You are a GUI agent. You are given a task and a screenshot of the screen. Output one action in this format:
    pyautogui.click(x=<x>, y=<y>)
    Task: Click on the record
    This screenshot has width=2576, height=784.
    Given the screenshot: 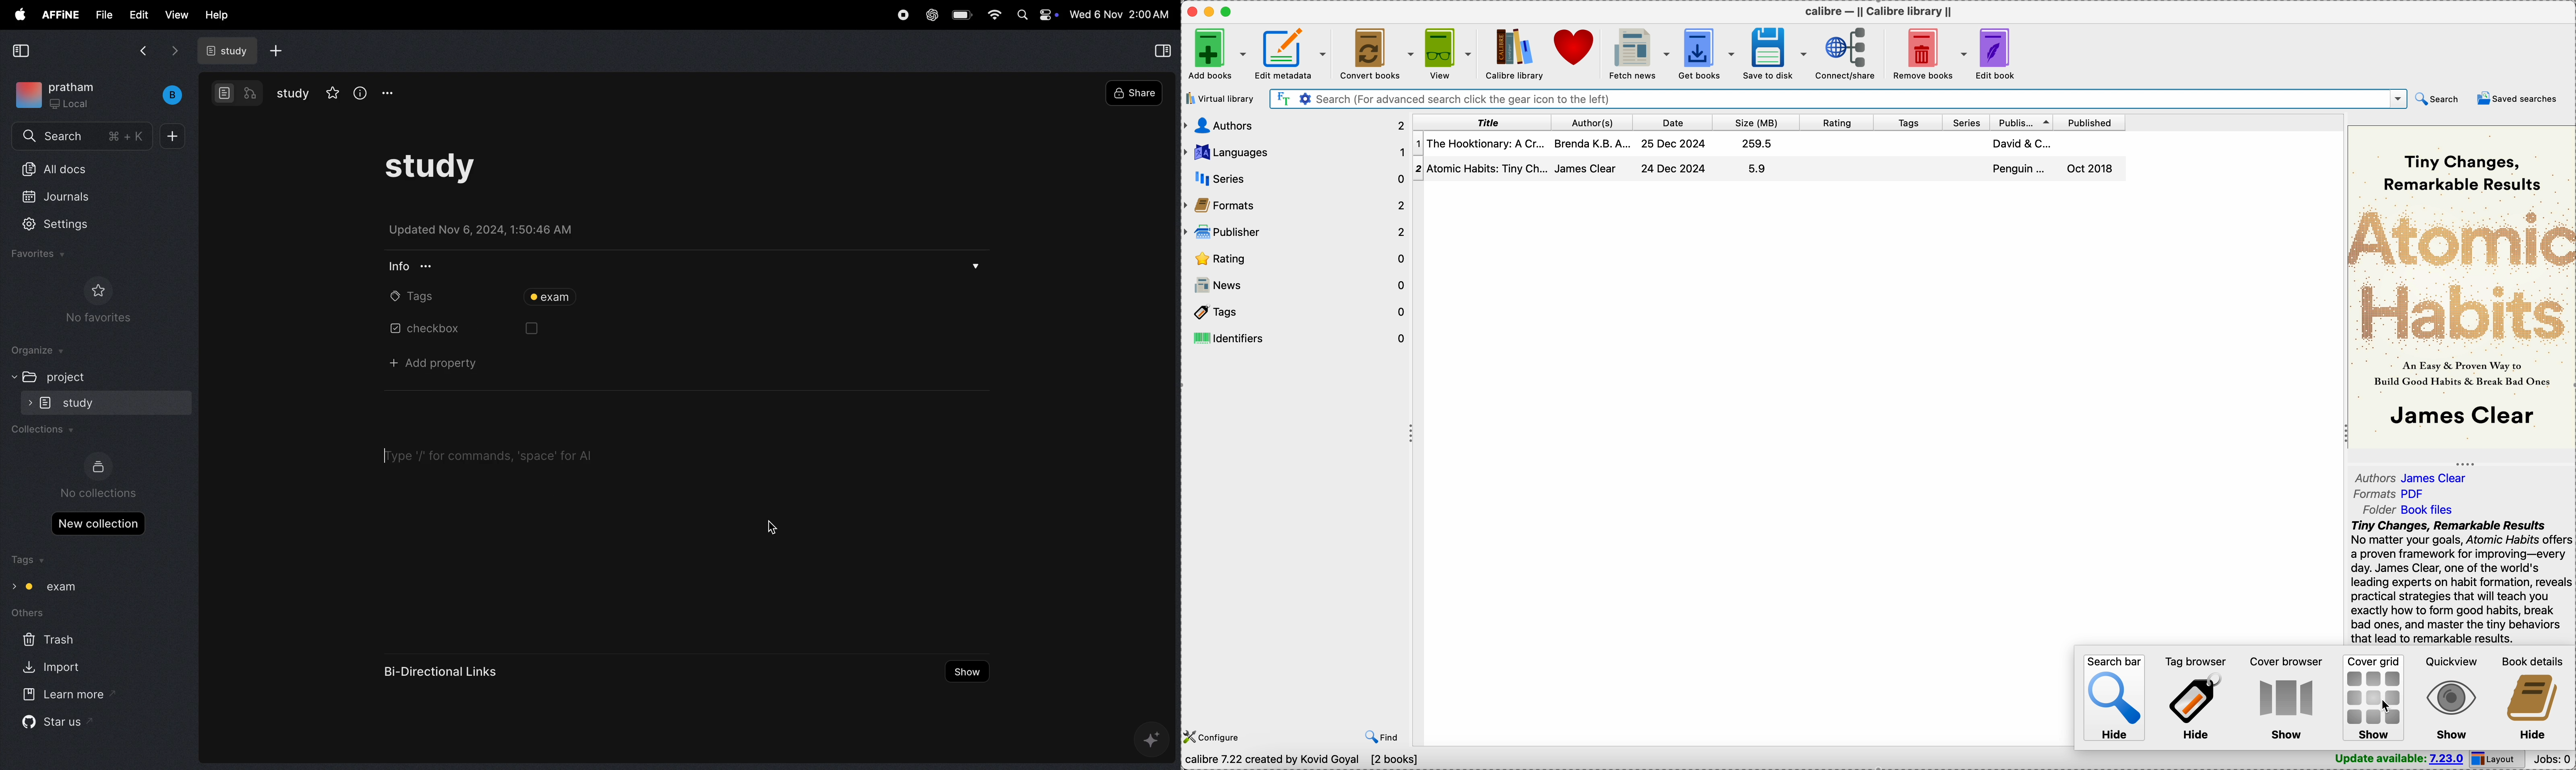 What is the action you would take?
    pyautogui.click(x=900, y=15)
    